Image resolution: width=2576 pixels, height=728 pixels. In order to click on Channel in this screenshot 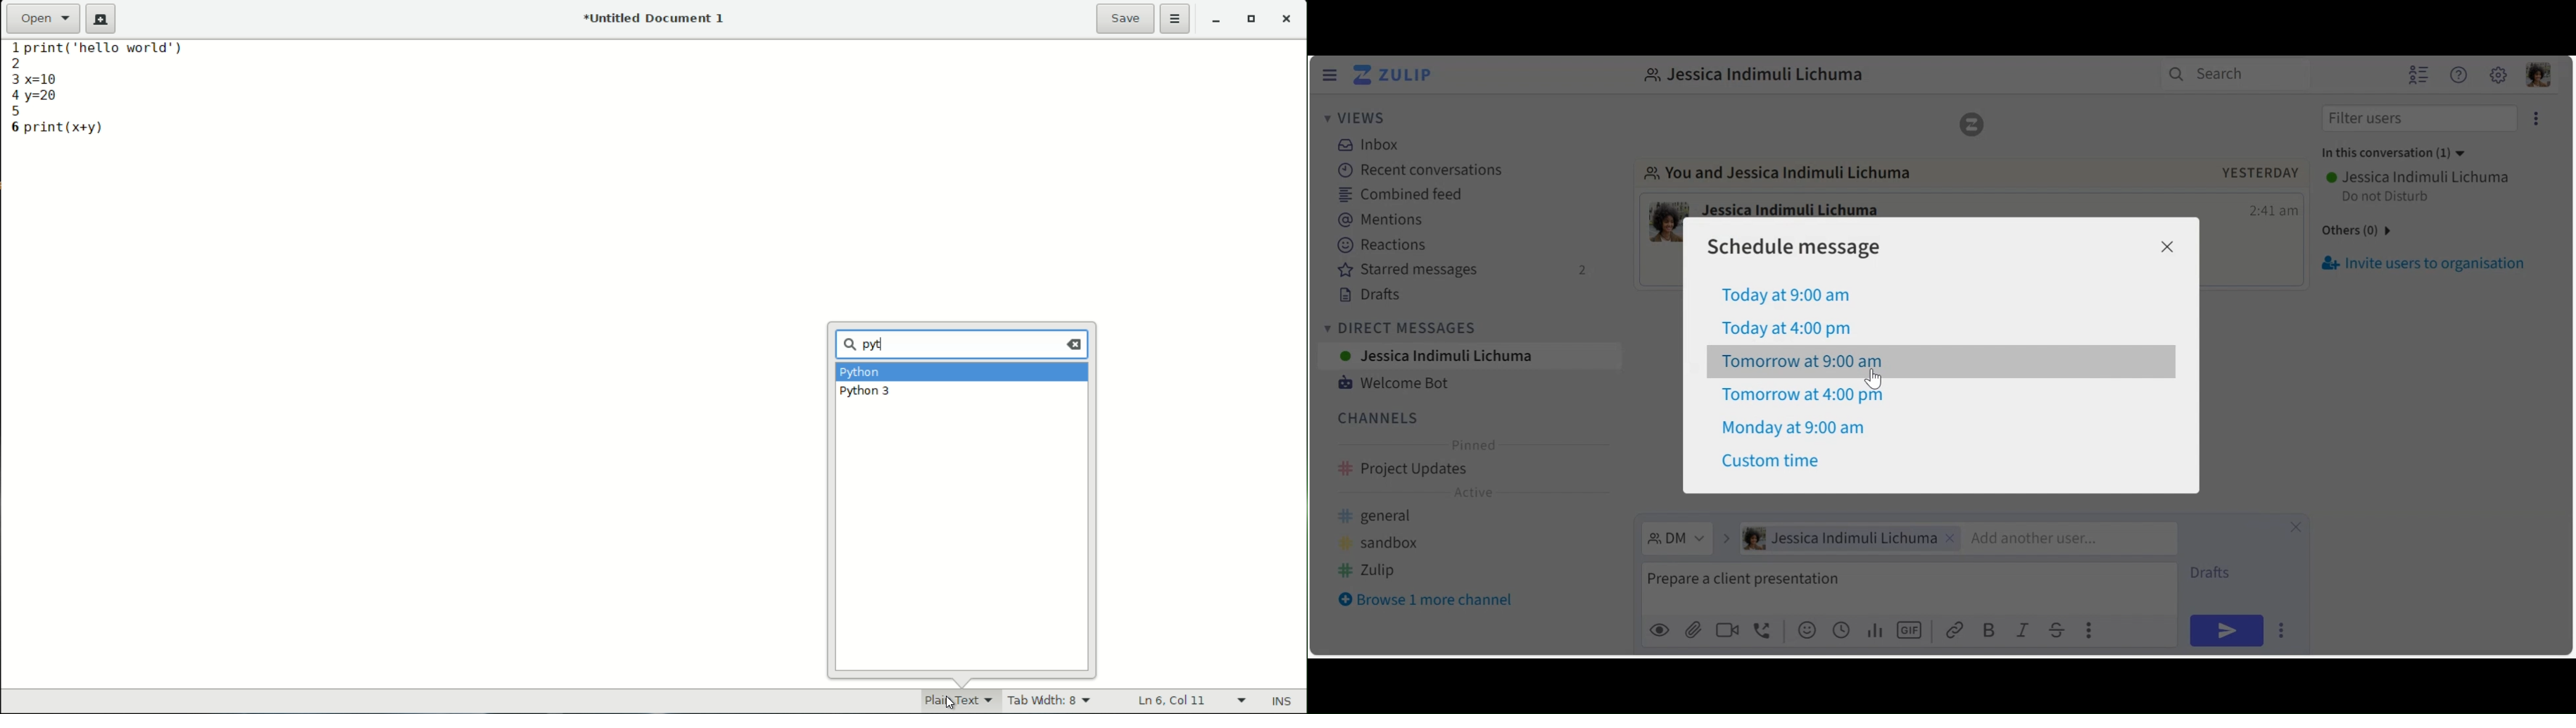, I will do `click(1469, 470)`.